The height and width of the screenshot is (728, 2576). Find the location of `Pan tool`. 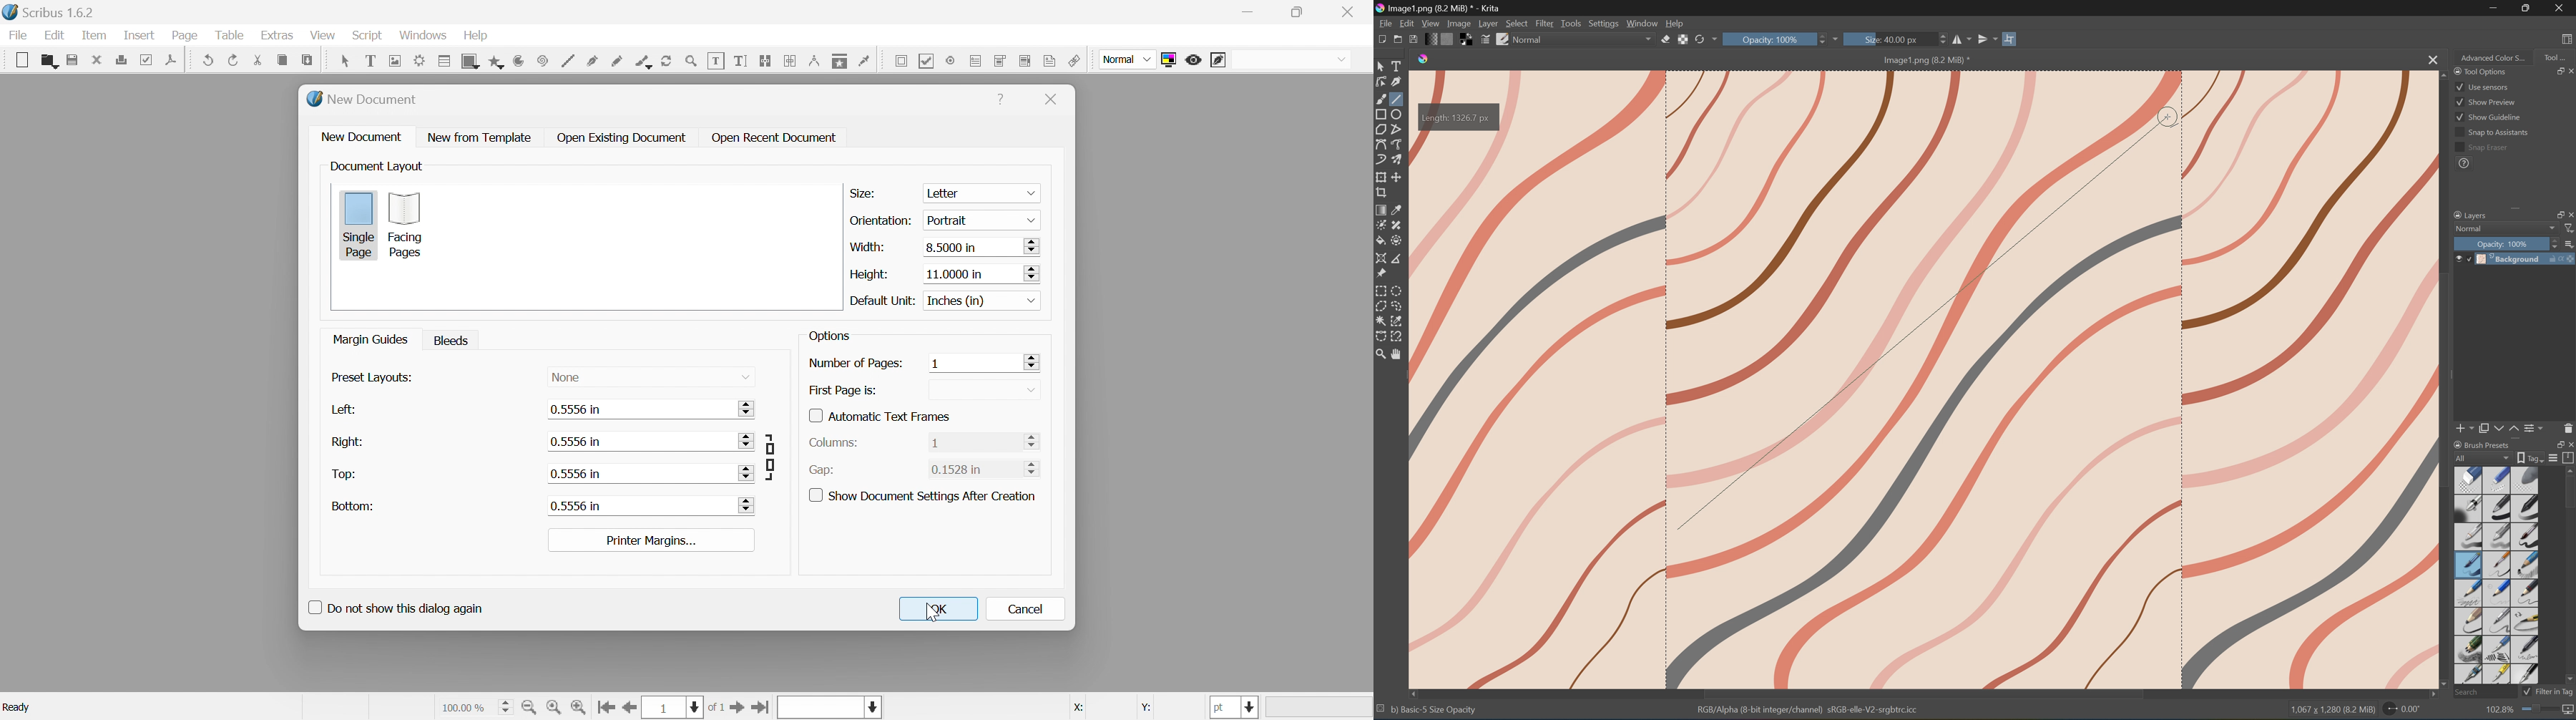

Pan tool is located at coordinates (1397, 356).